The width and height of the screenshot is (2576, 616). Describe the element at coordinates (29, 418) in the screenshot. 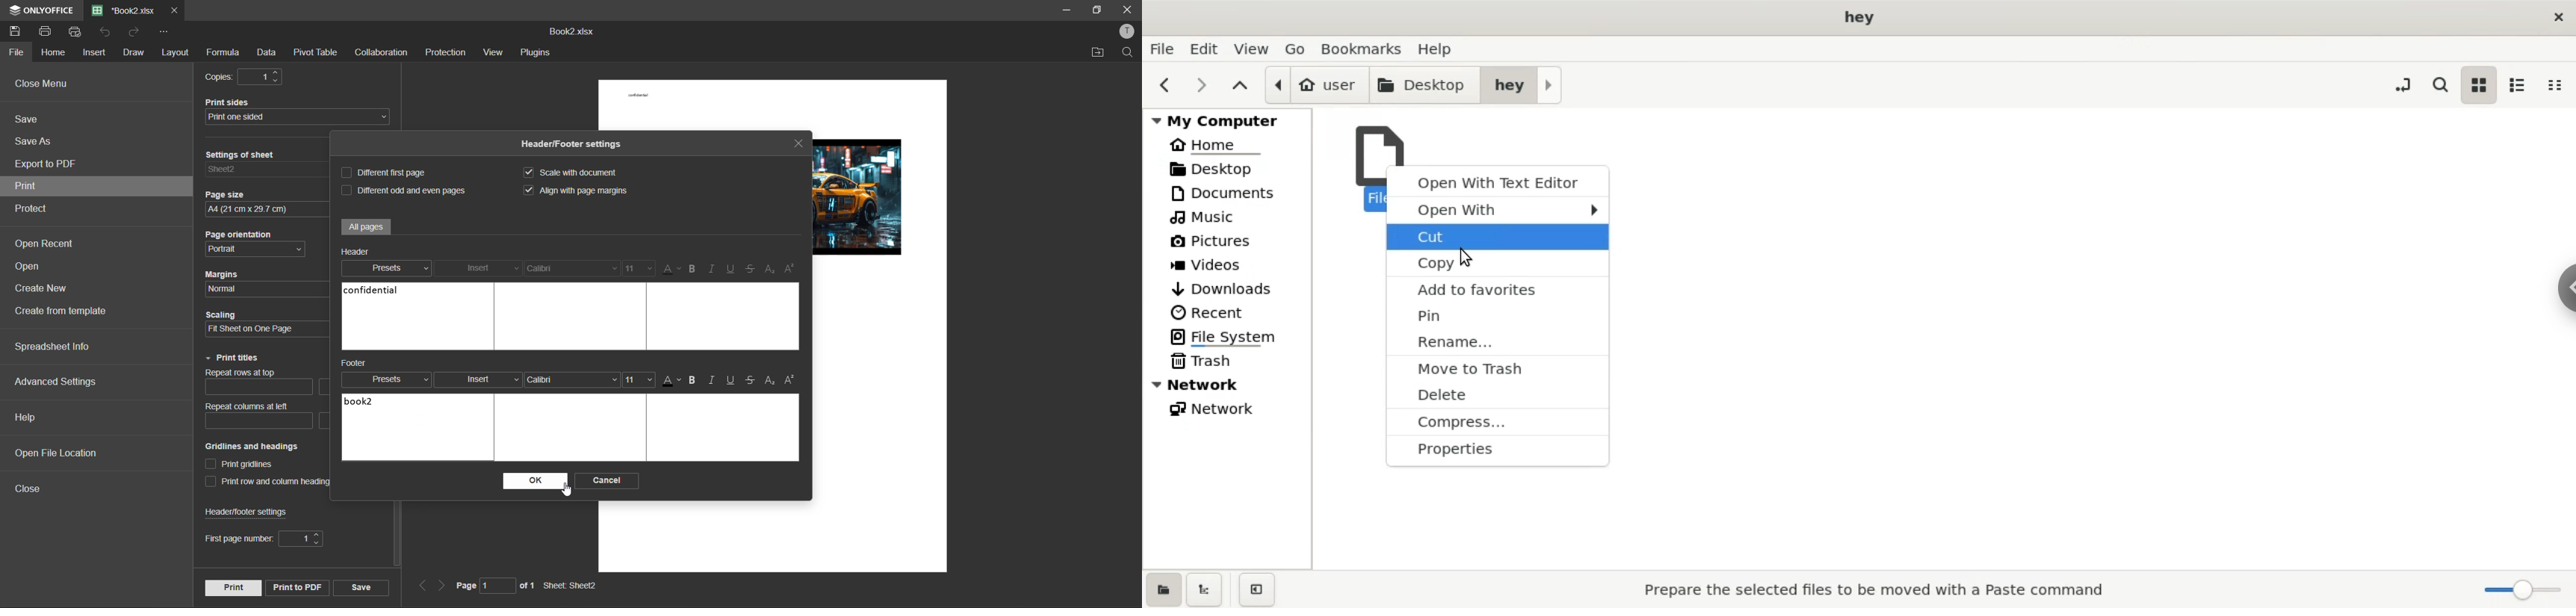

I see `help` at that location.